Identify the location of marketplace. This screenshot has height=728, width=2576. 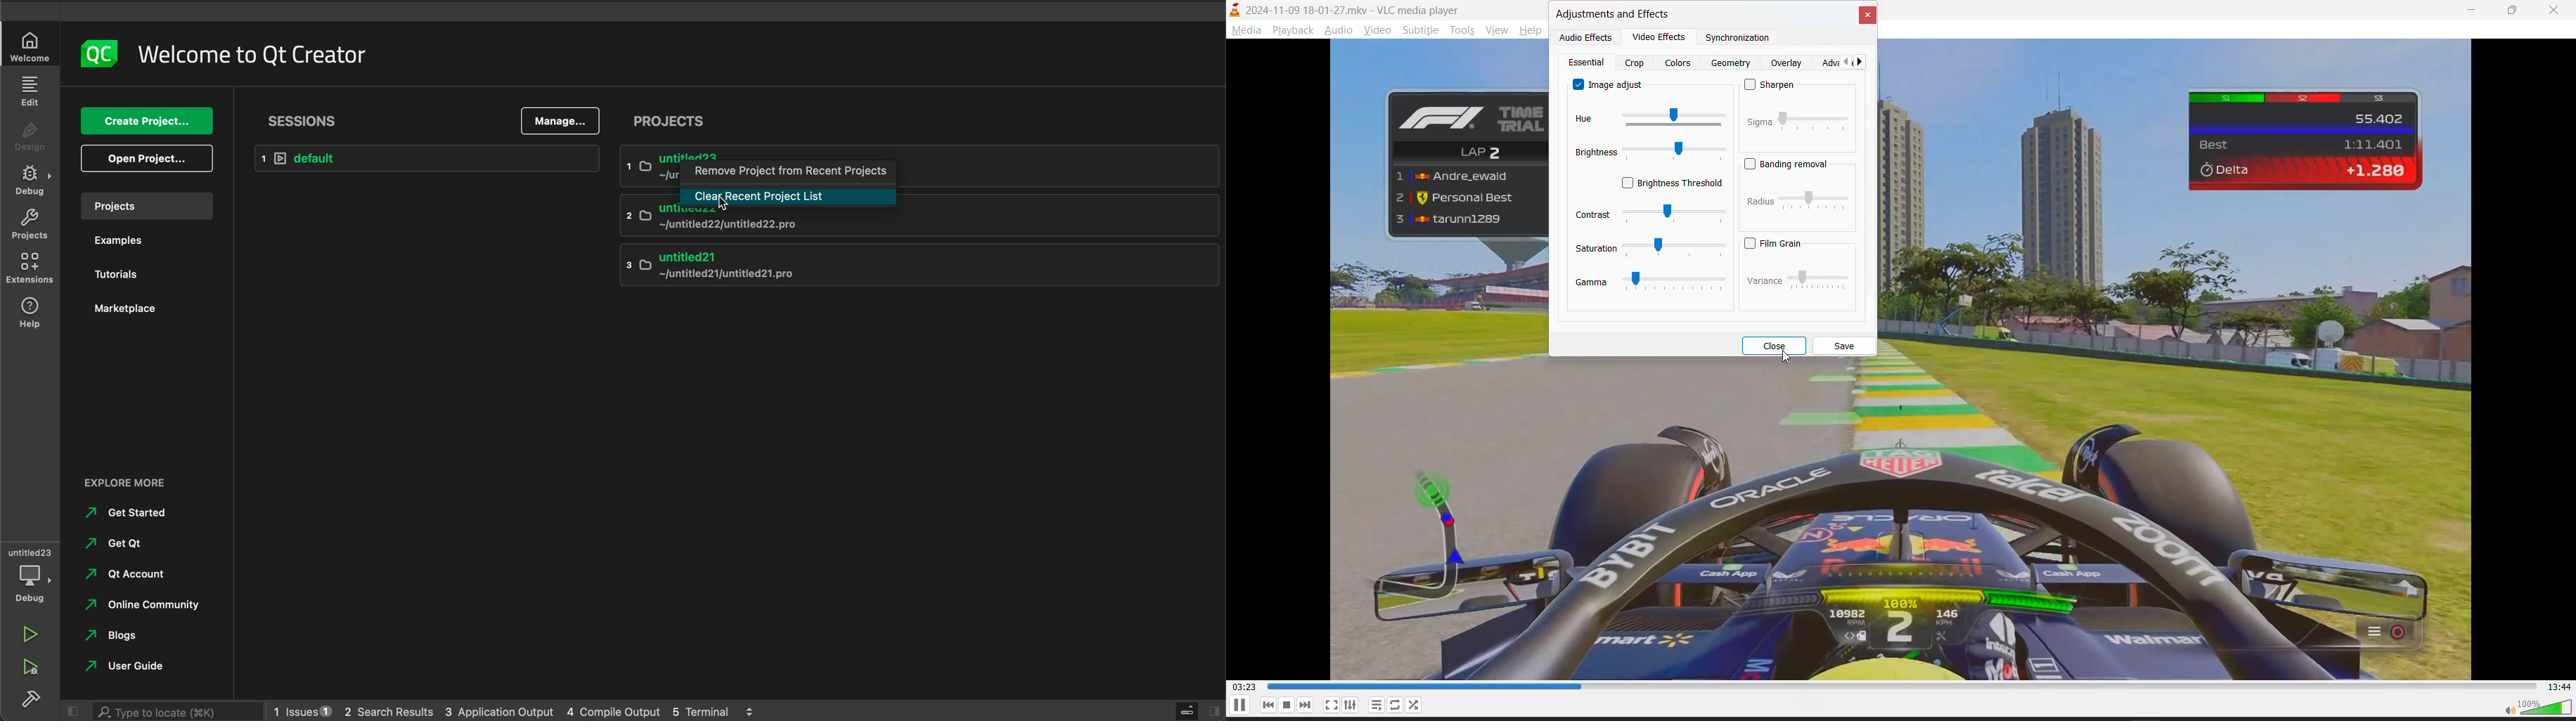
(124, 309).